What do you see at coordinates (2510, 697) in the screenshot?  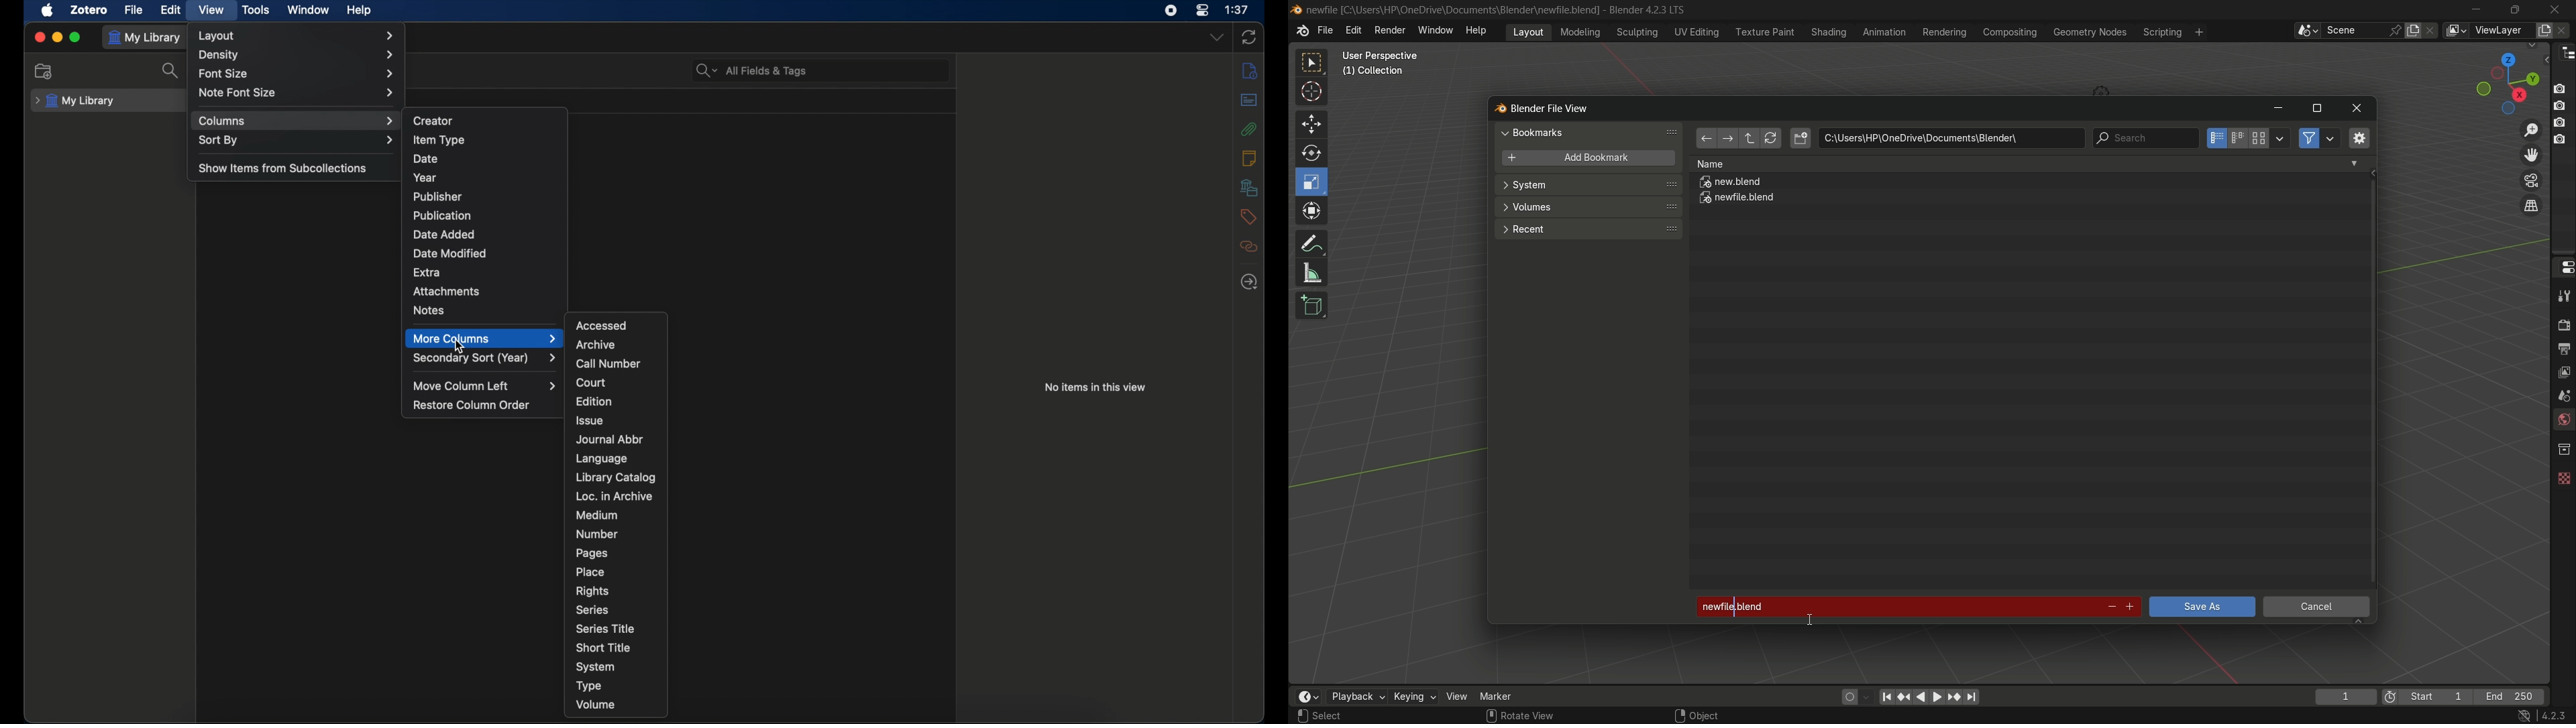 I see `final frame of the playback` at bounding box center [2510, 697].